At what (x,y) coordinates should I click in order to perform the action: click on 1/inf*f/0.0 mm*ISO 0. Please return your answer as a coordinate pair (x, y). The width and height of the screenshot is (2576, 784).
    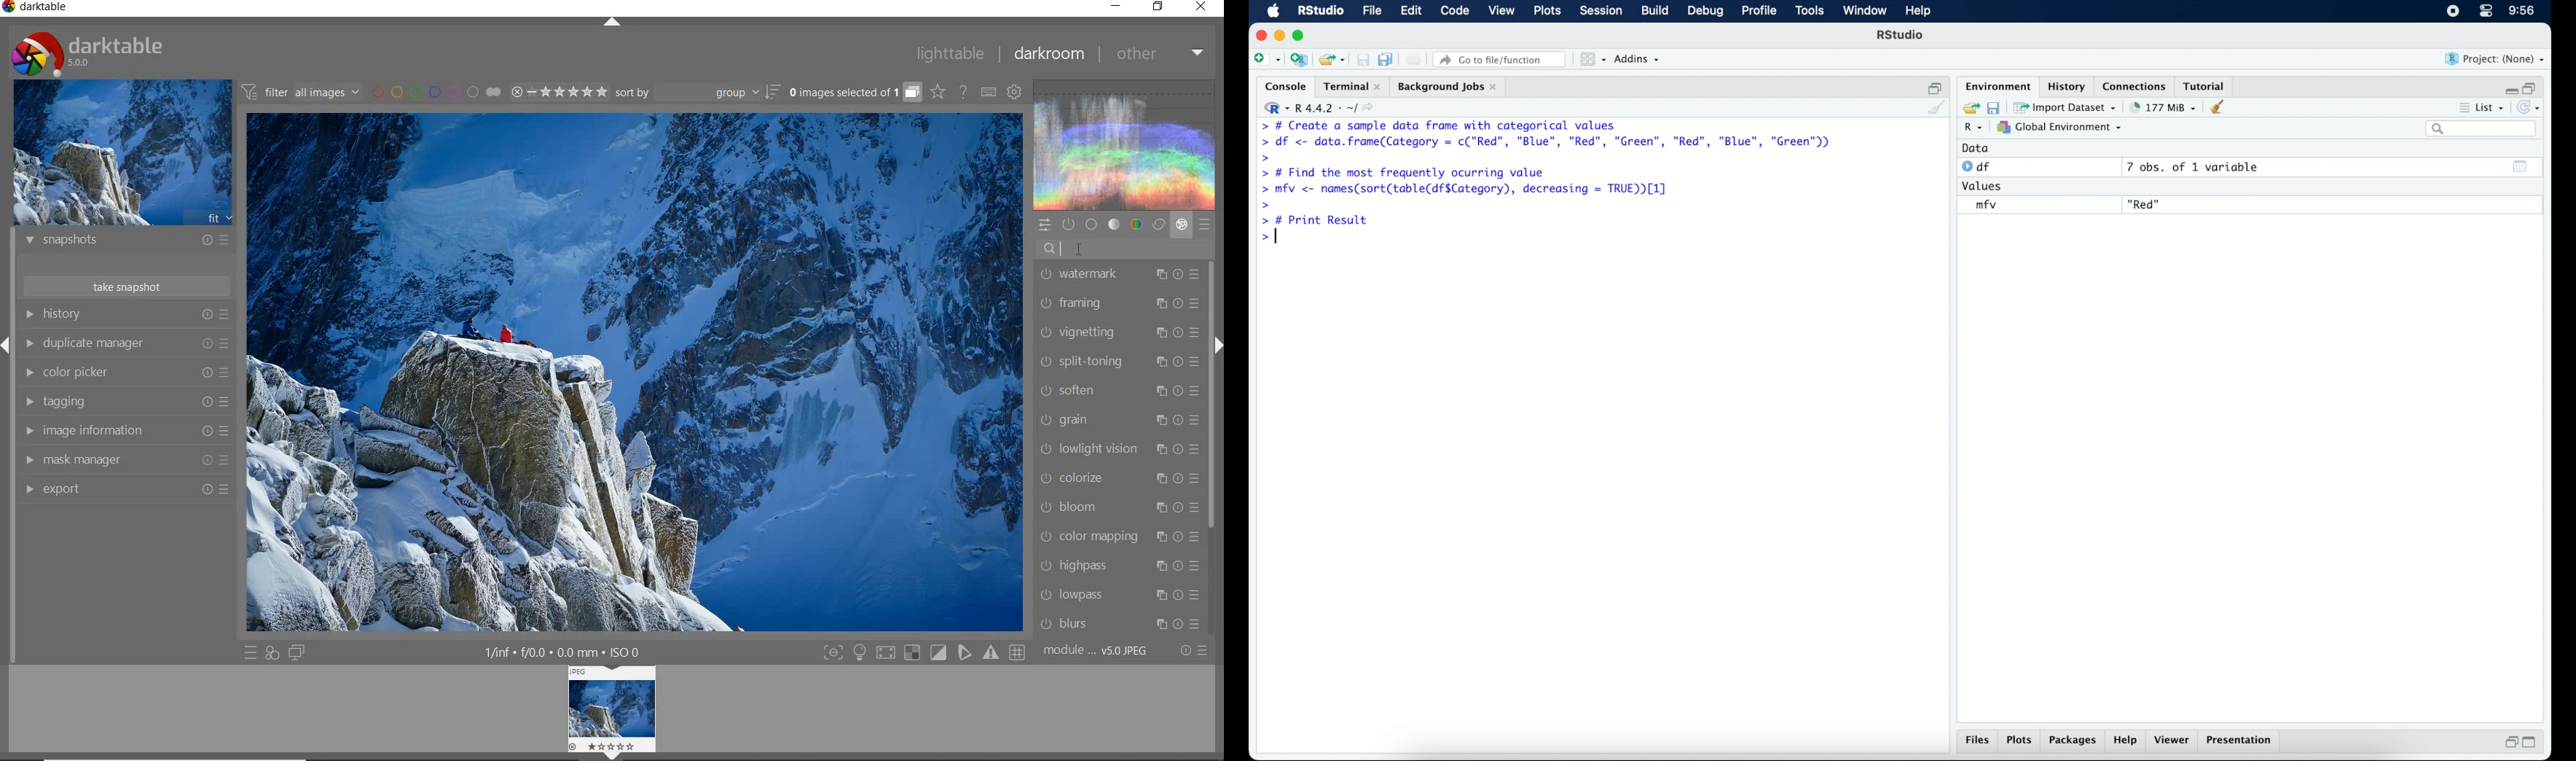
    Looking at the image, I should click on (568, 652).